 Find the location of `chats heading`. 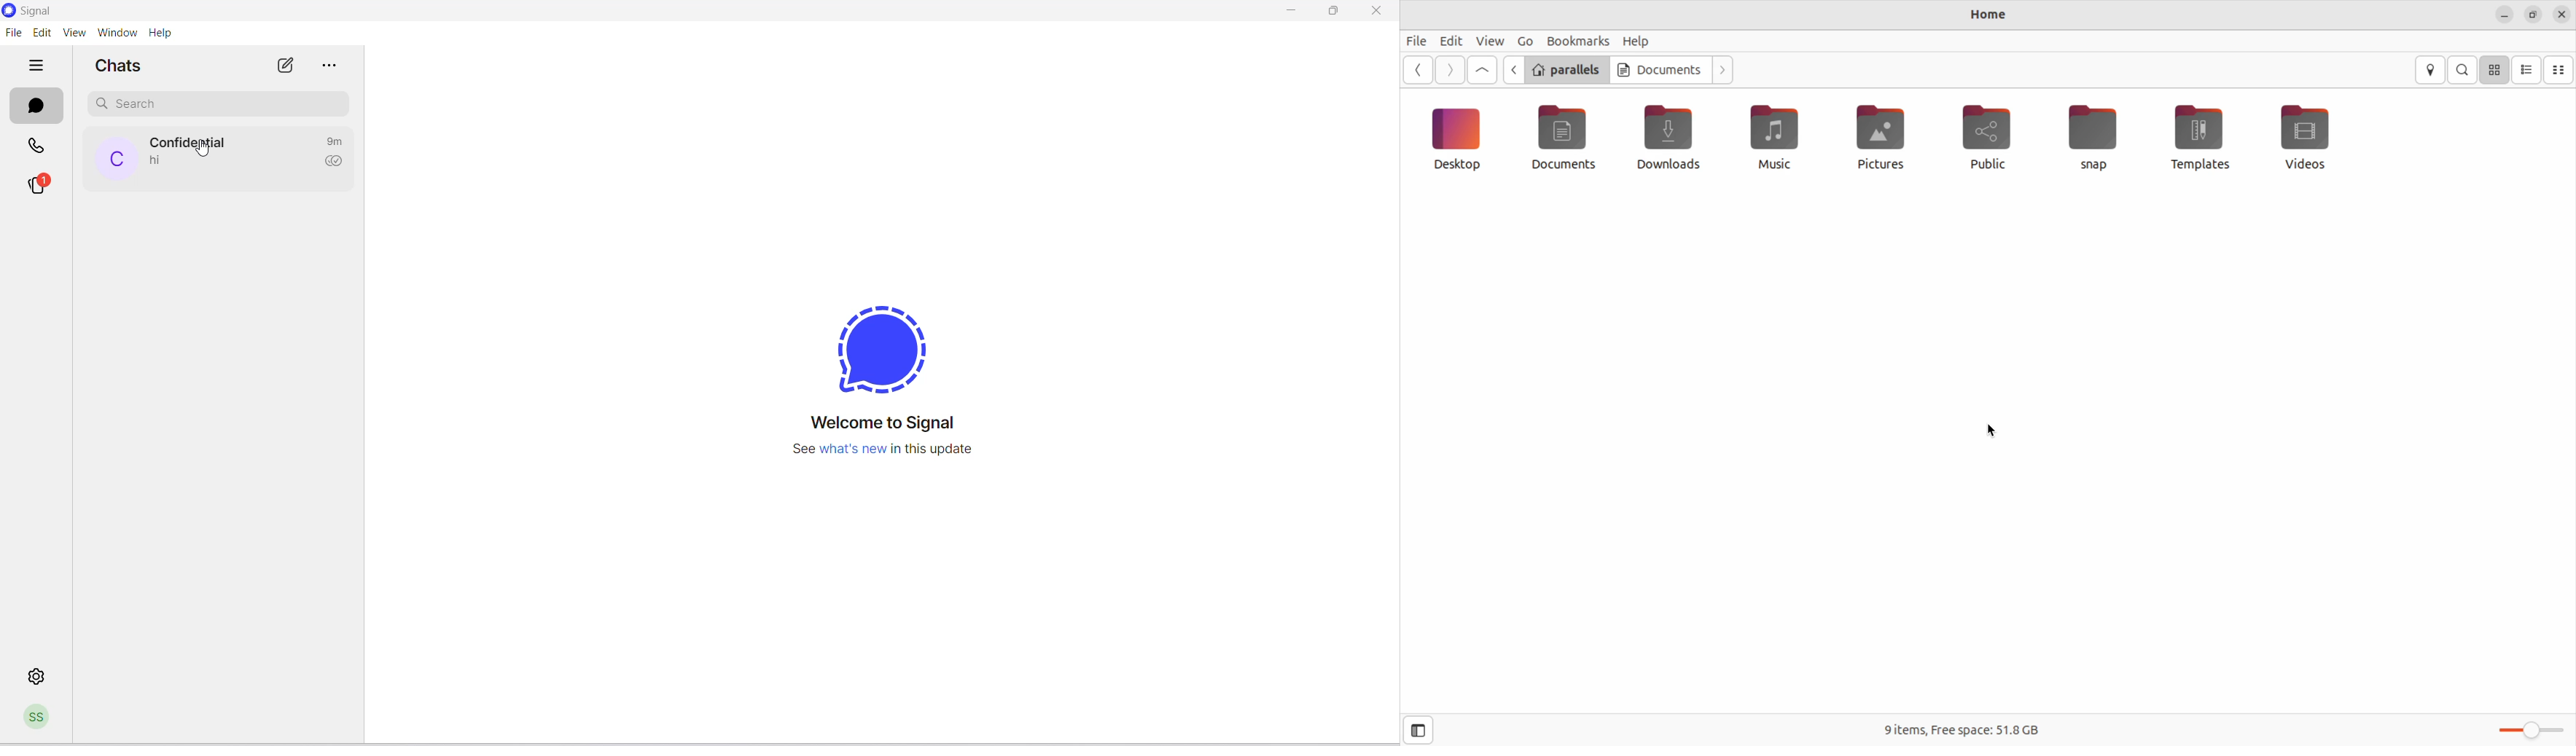

chats heading is located at coordinates (117, 68).